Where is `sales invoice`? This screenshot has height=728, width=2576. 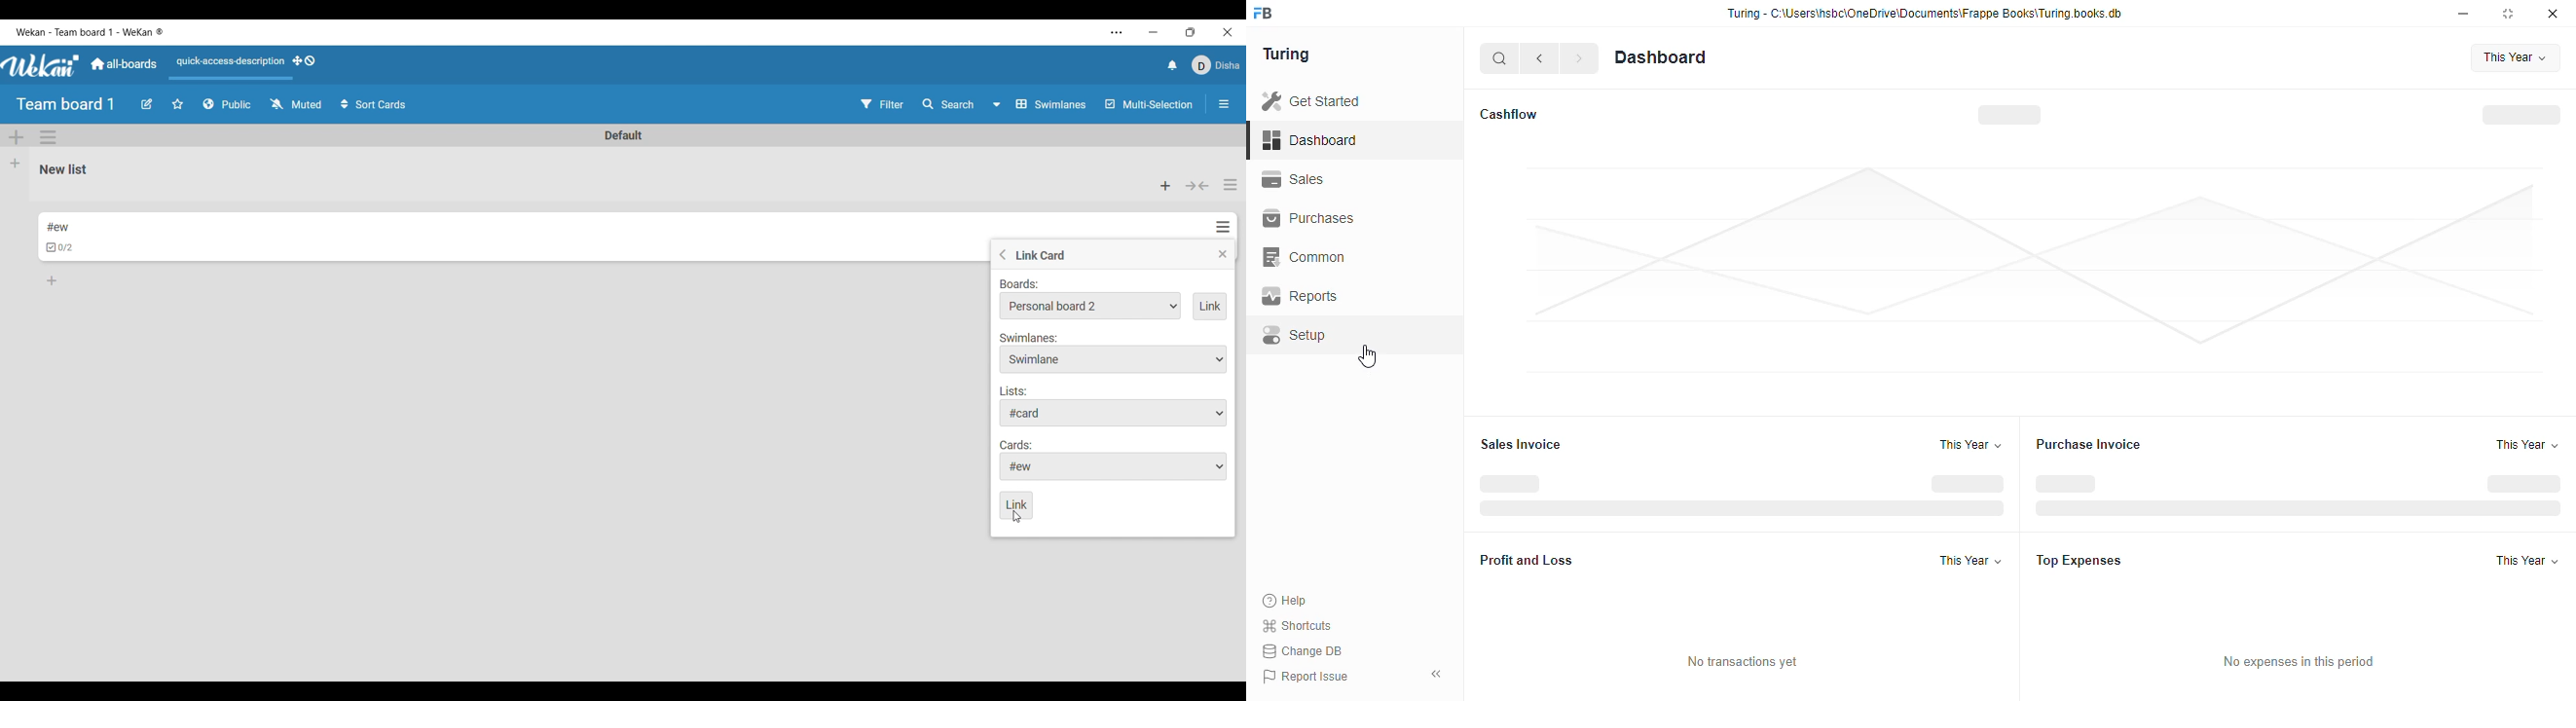
sales invoice is located at coordinates (1521, 444).